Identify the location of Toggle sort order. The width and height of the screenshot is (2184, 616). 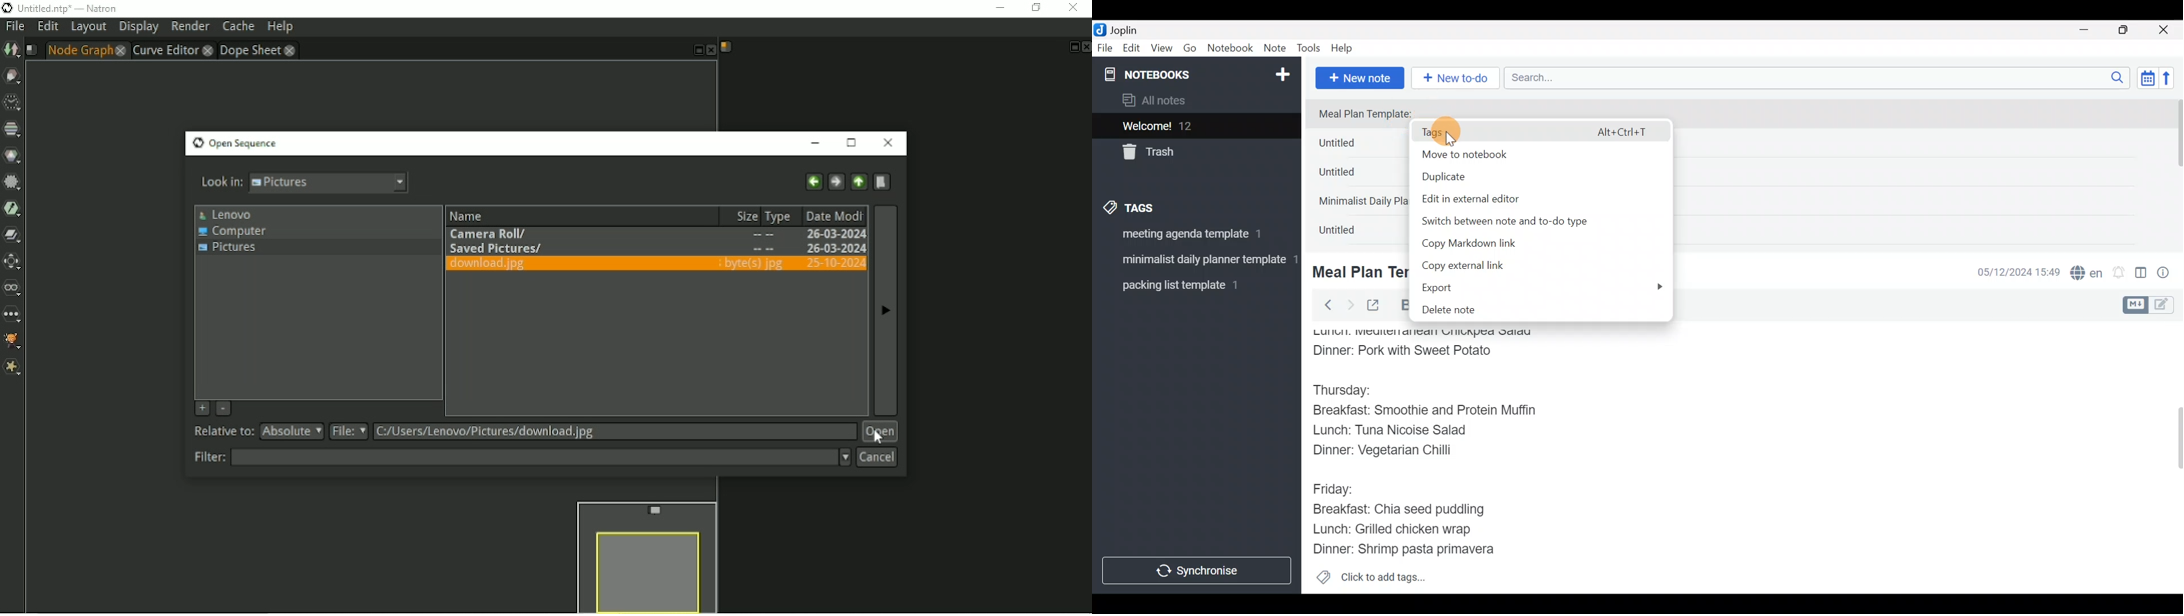
(2148, 78).